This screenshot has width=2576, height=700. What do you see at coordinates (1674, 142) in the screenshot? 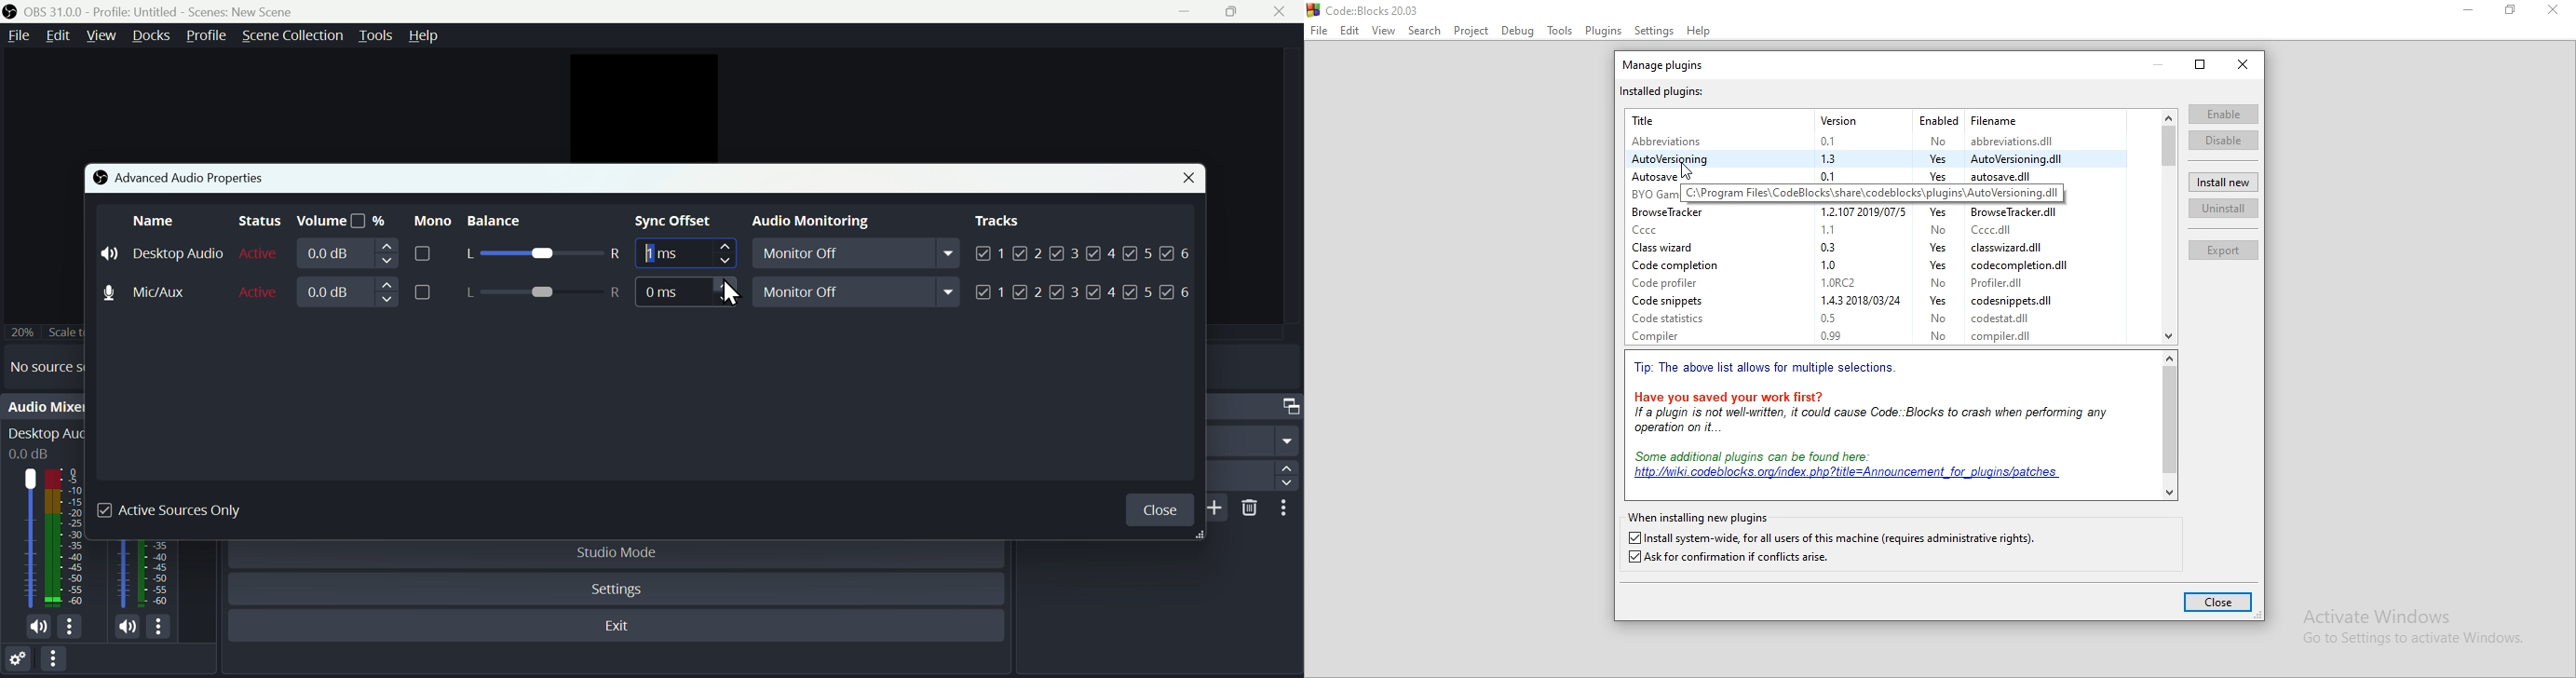
I see `Abbreviations` at bounding box center [1674, 142].